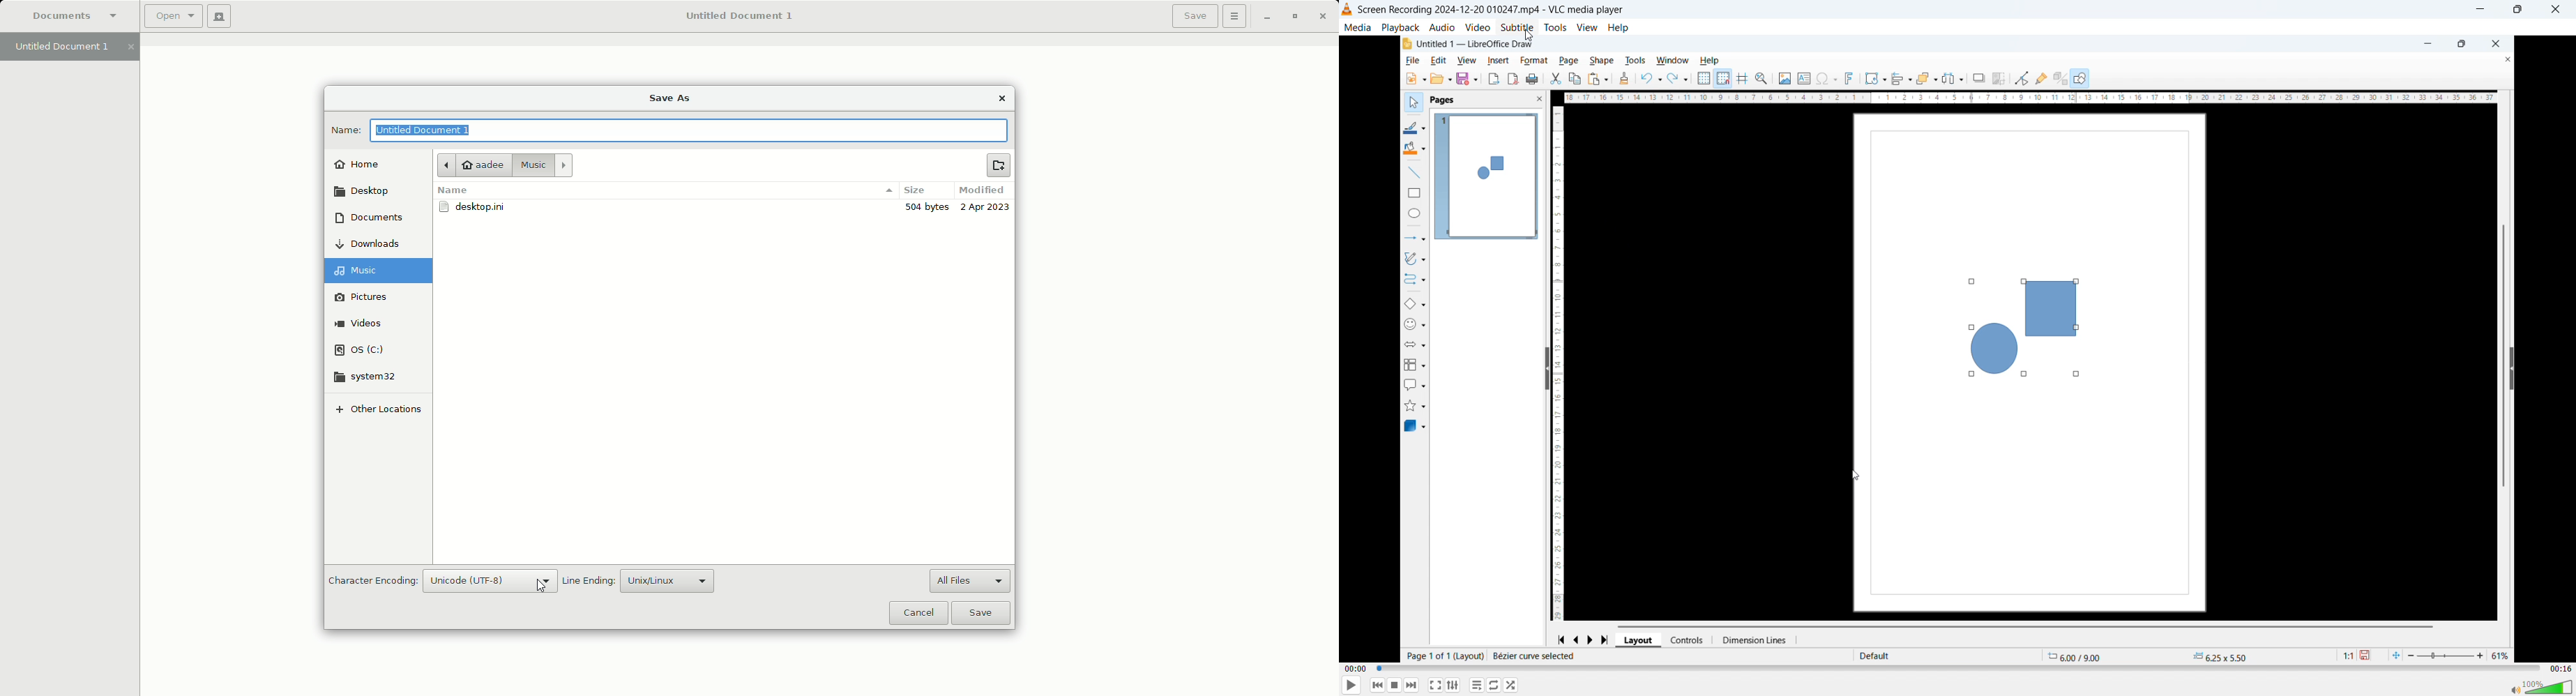  I want to click on next page, so click(1595, 638).